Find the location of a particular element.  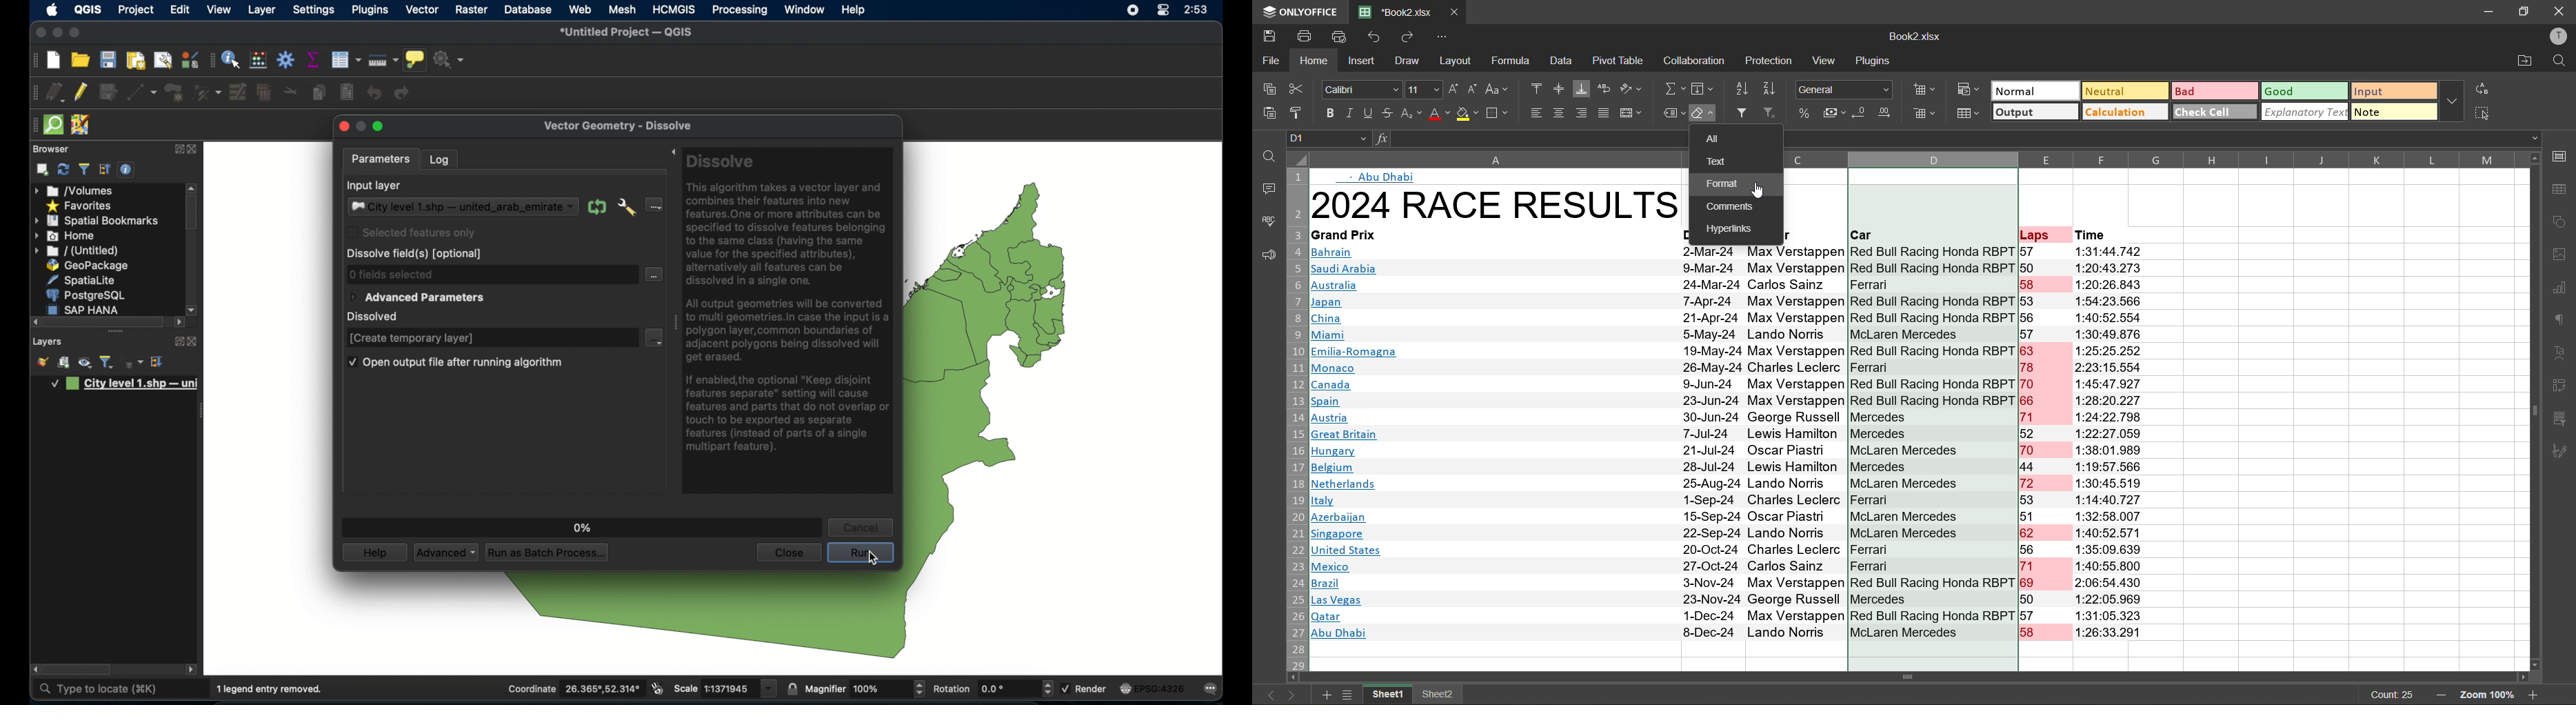

Wl Azerbaijan 15-Sep-24 Oscar Piastri McLaren Mercedes 51 1:32:58.007 is located at coordinates (1729, 516).